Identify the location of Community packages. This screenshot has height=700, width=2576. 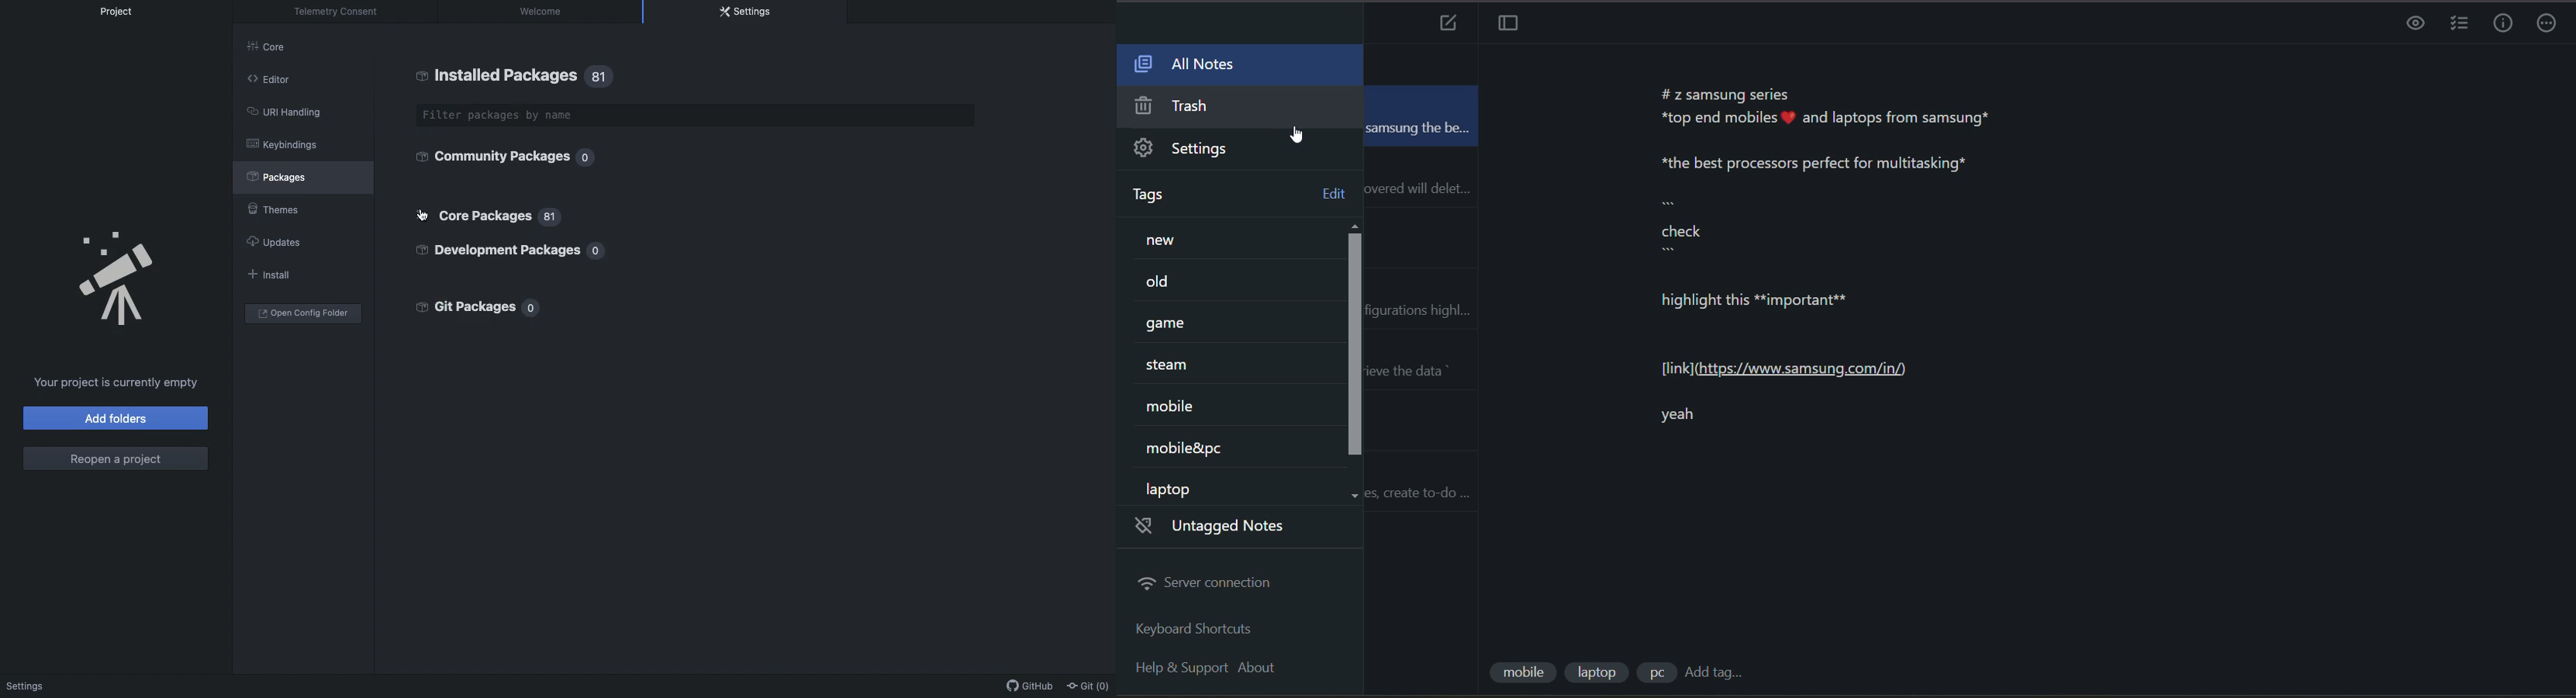
(490, 156).